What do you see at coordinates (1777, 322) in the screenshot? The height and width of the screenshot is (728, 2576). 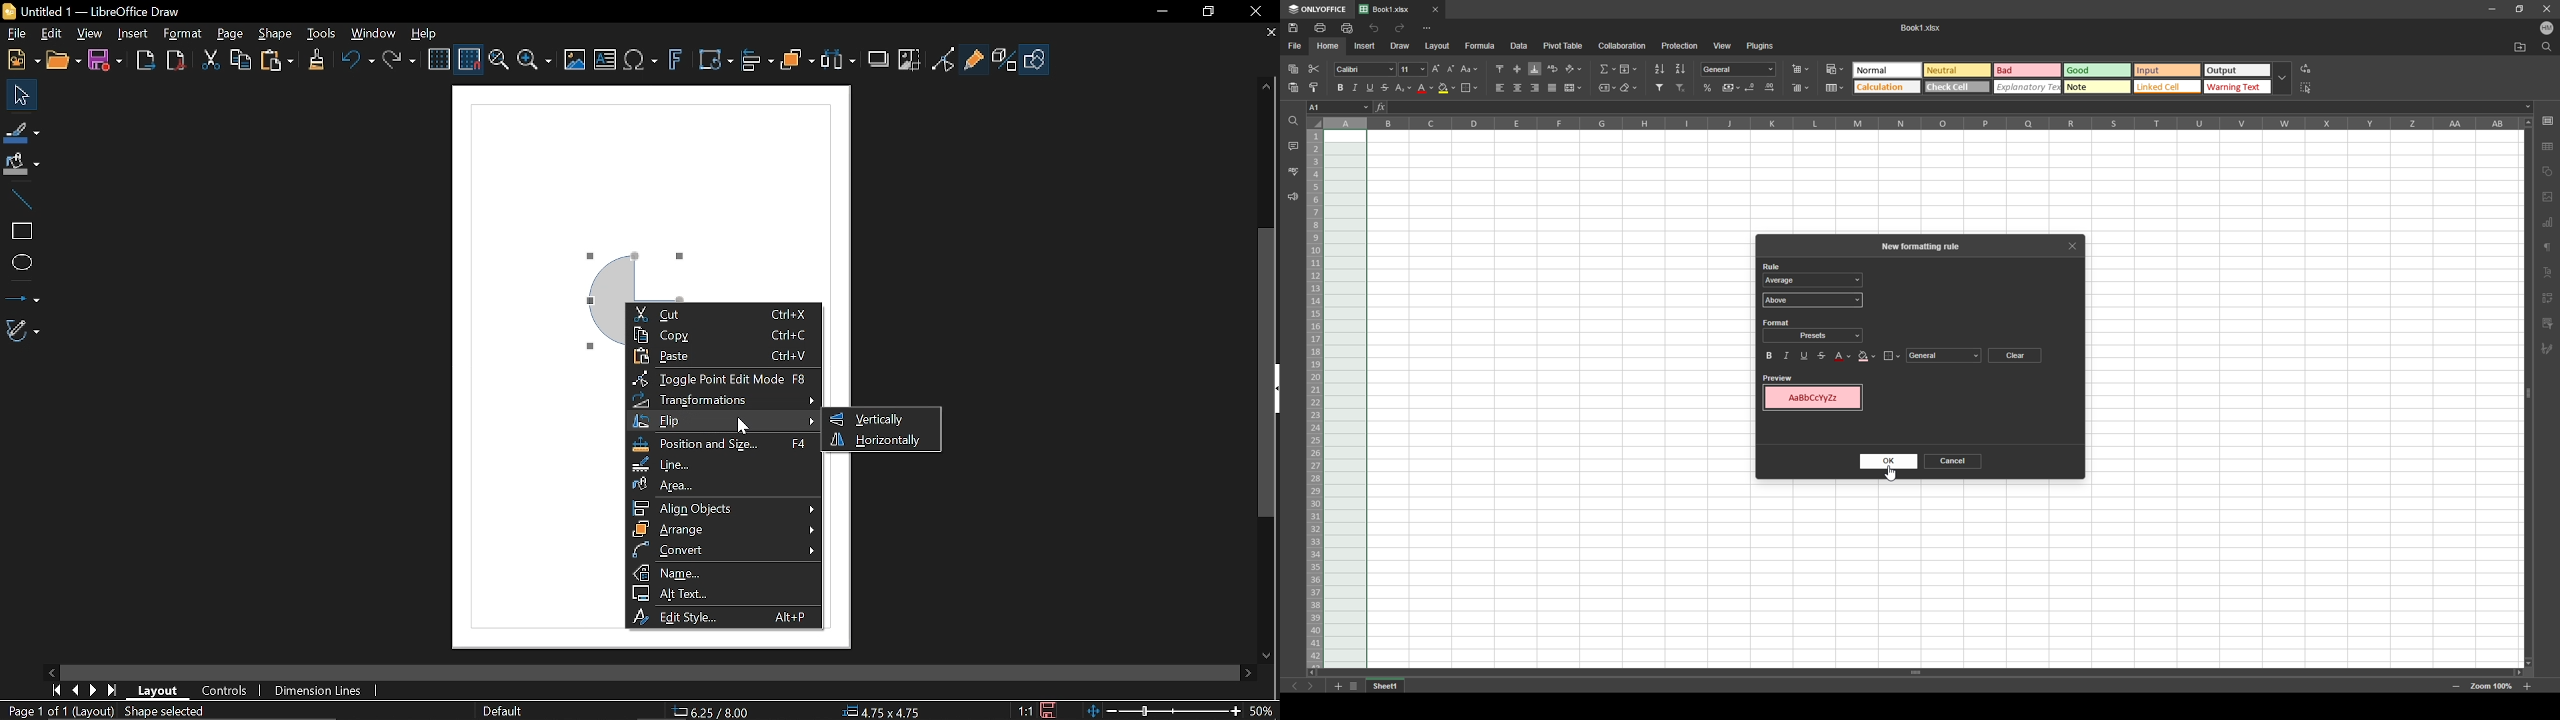 I see `format` at bounding box center [1777, 322].